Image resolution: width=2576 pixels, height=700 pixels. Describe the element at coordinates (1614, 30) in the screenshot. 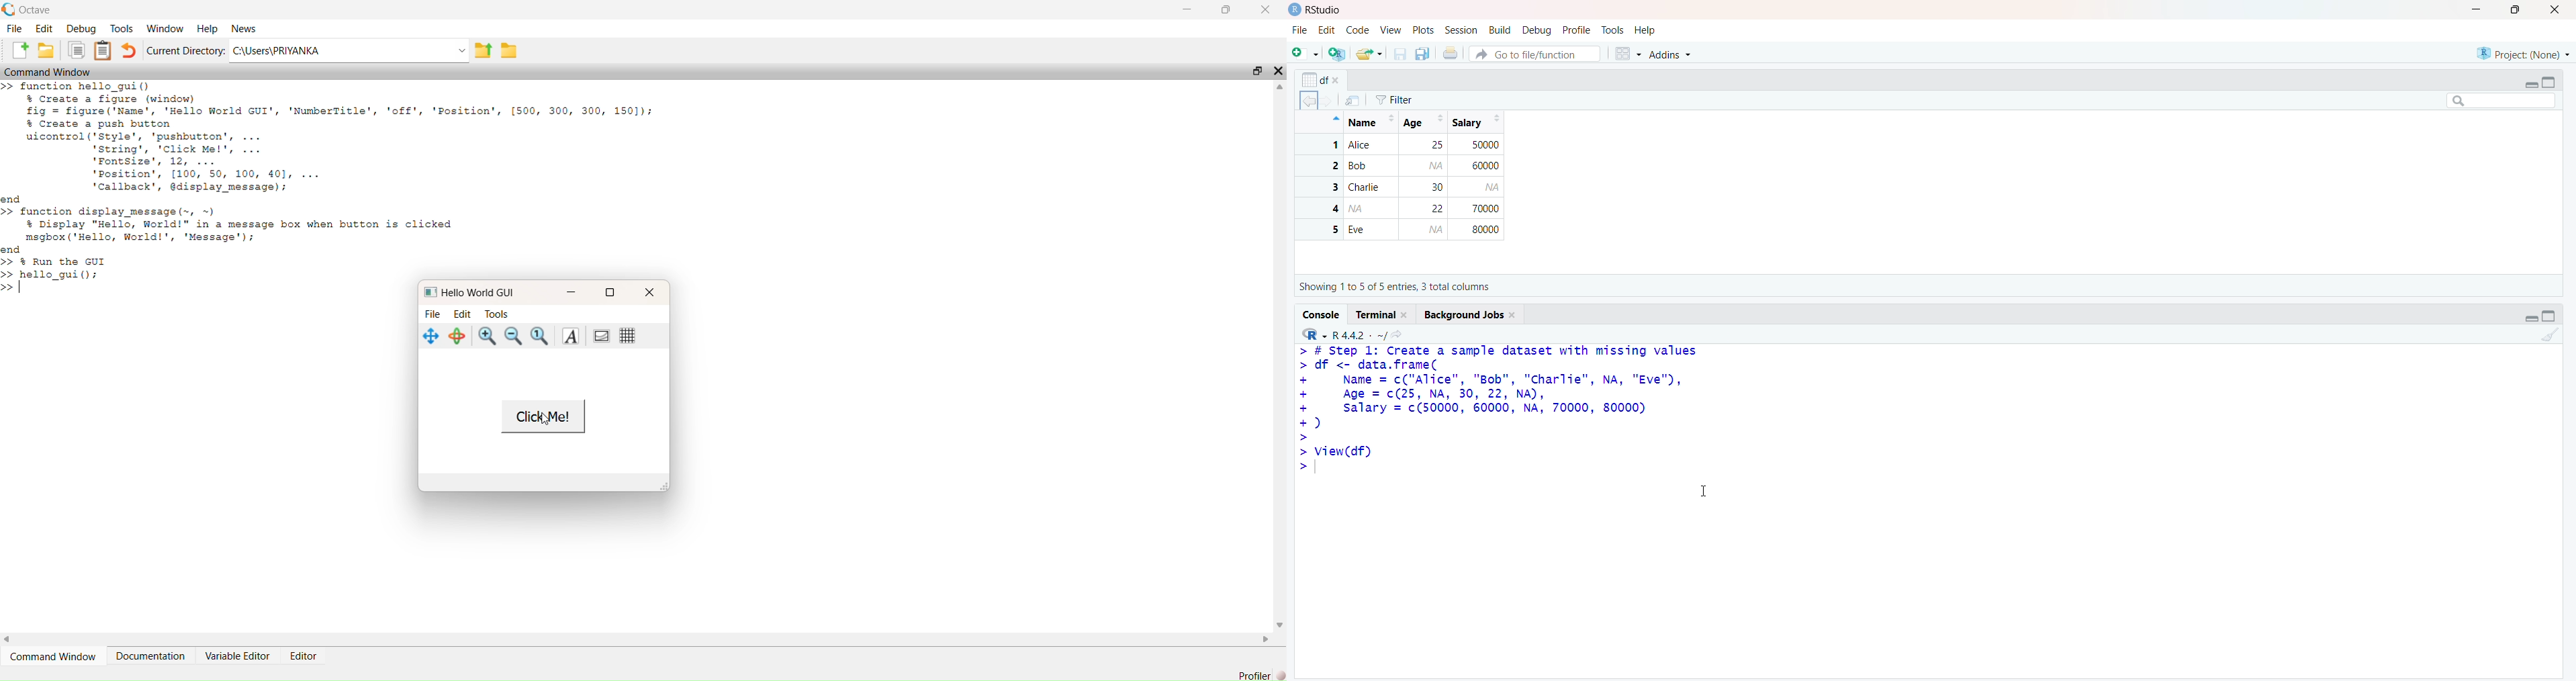

I see `Tools` at that location.